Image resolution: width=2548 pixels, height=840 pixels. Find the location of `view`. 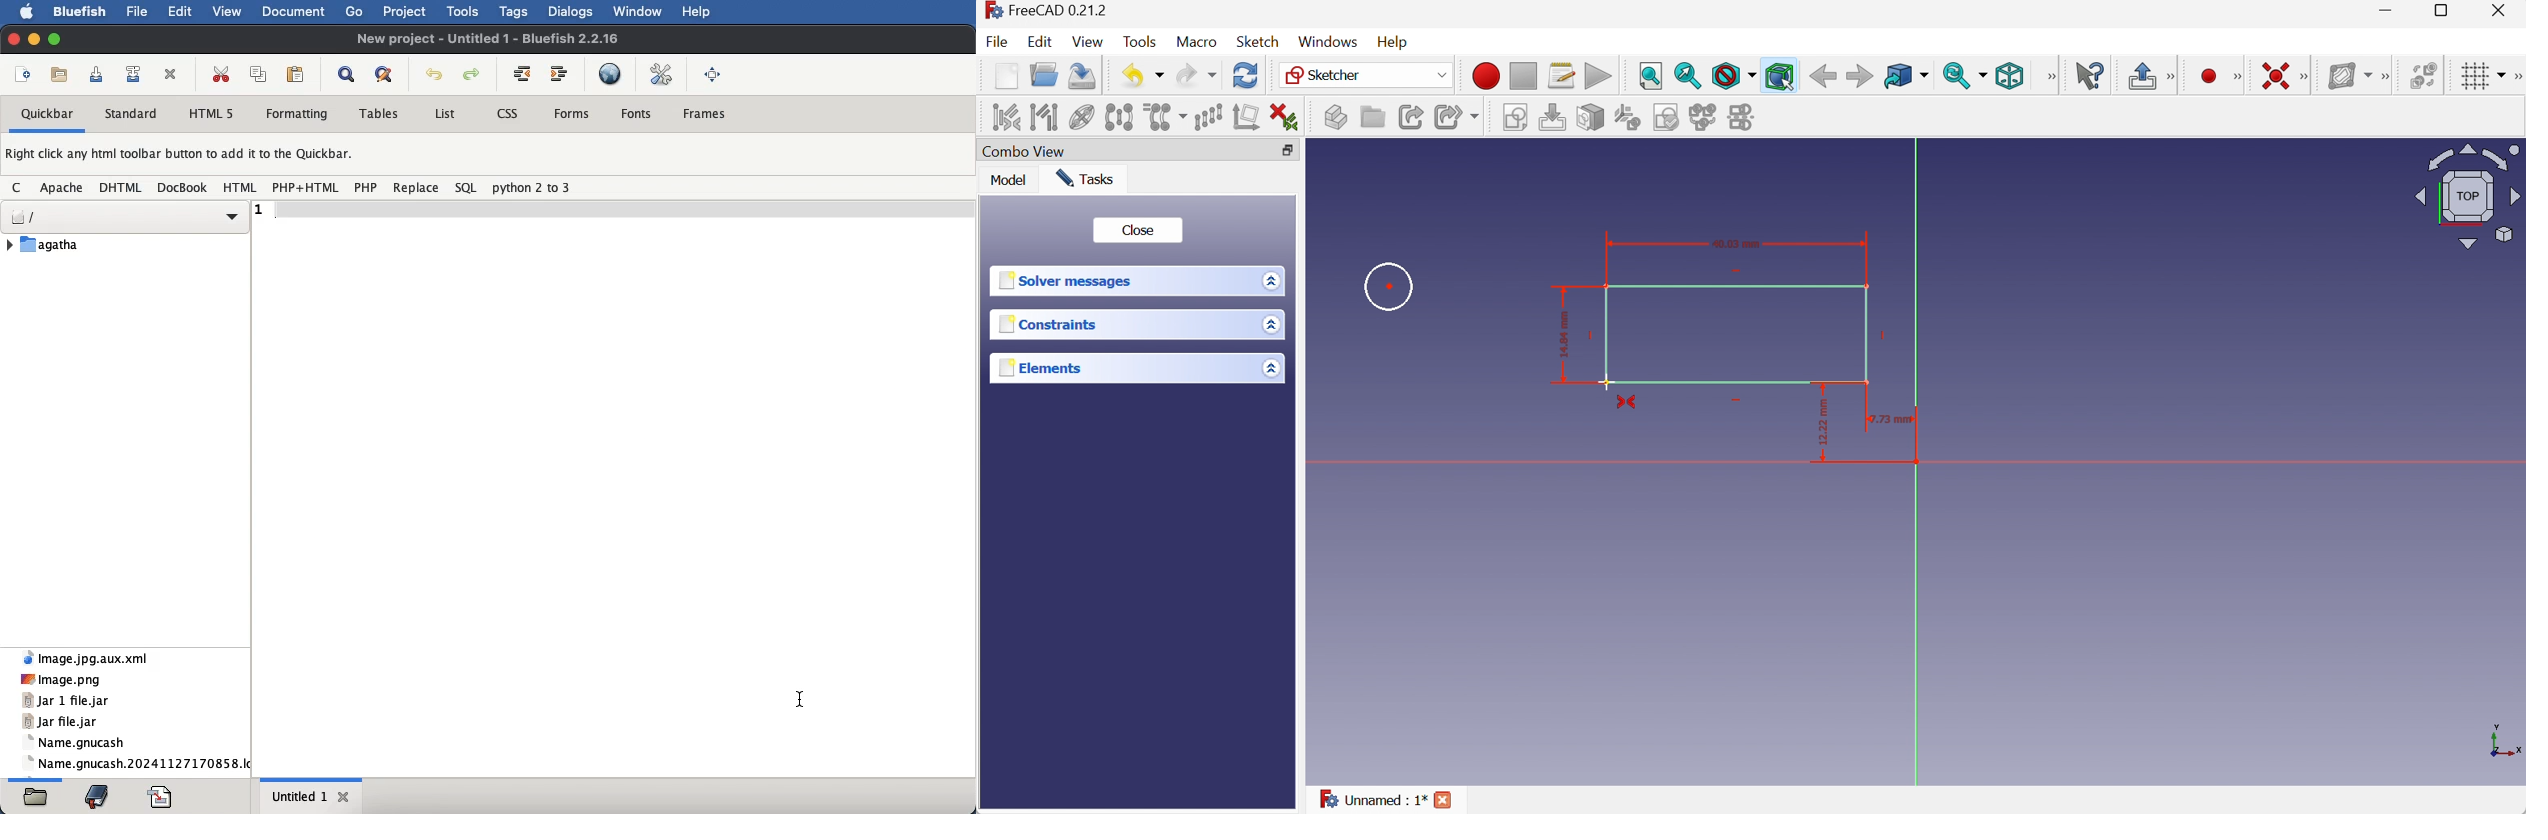

view is located at coordinates (226, 14).